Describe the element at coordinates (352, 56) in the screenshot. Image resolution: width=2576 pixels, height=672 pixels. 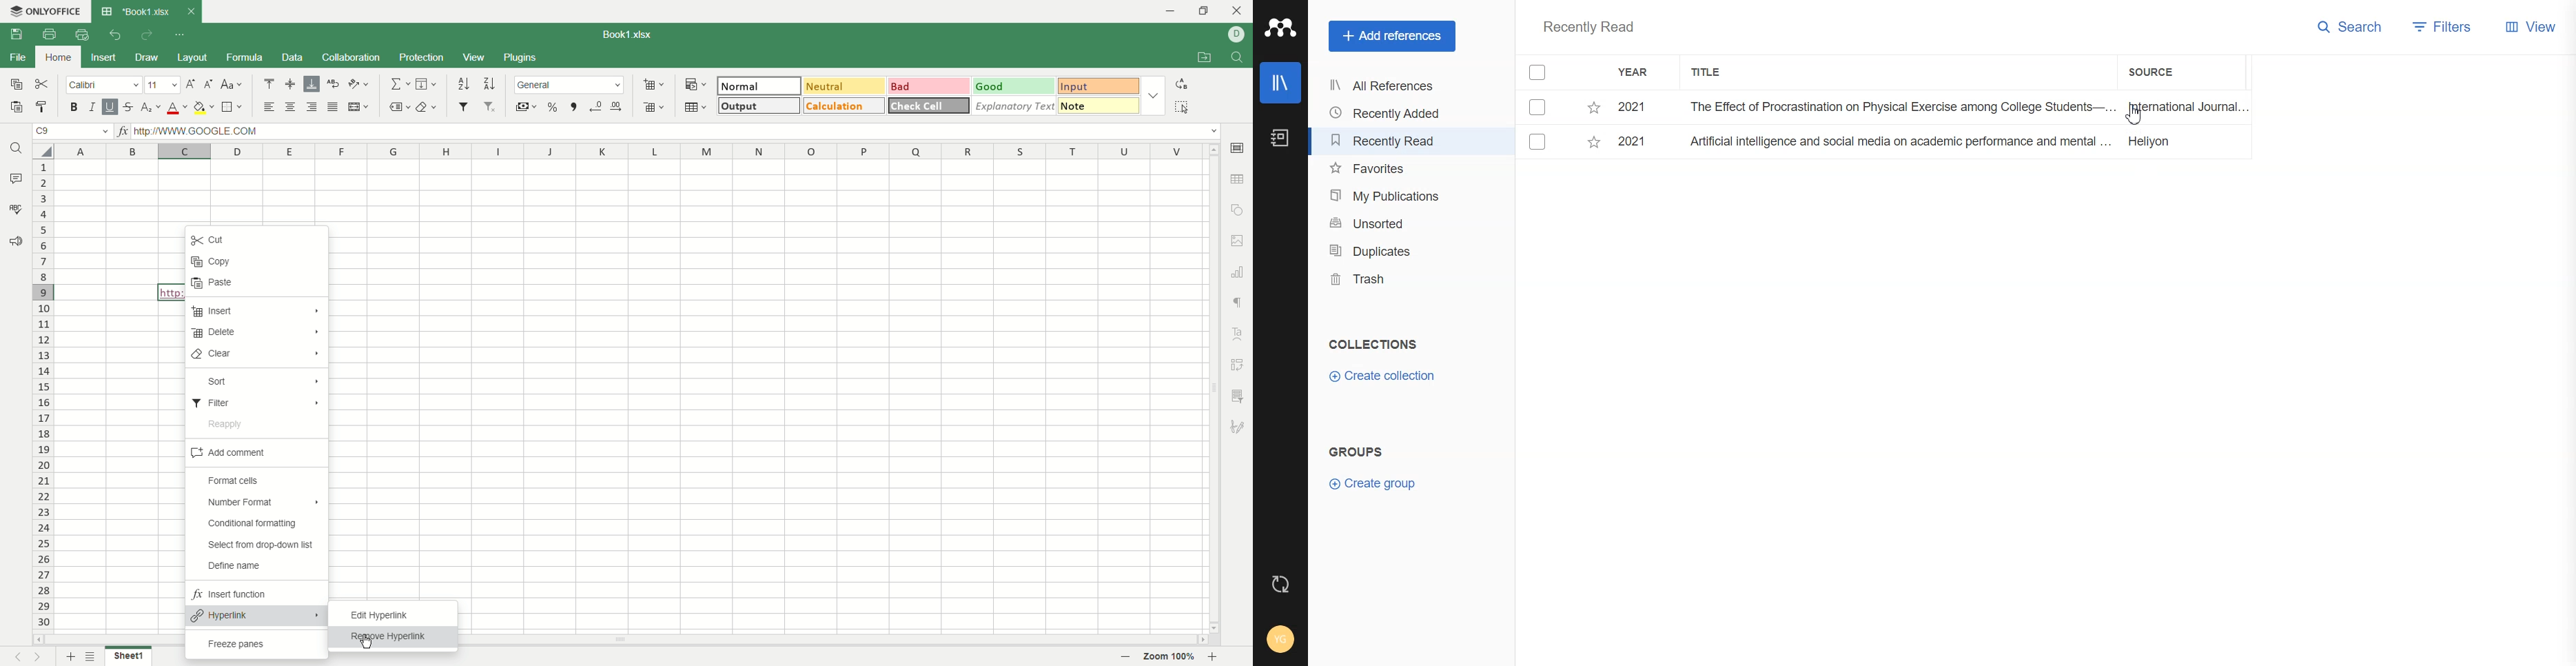
I see `collaboration` at that location.